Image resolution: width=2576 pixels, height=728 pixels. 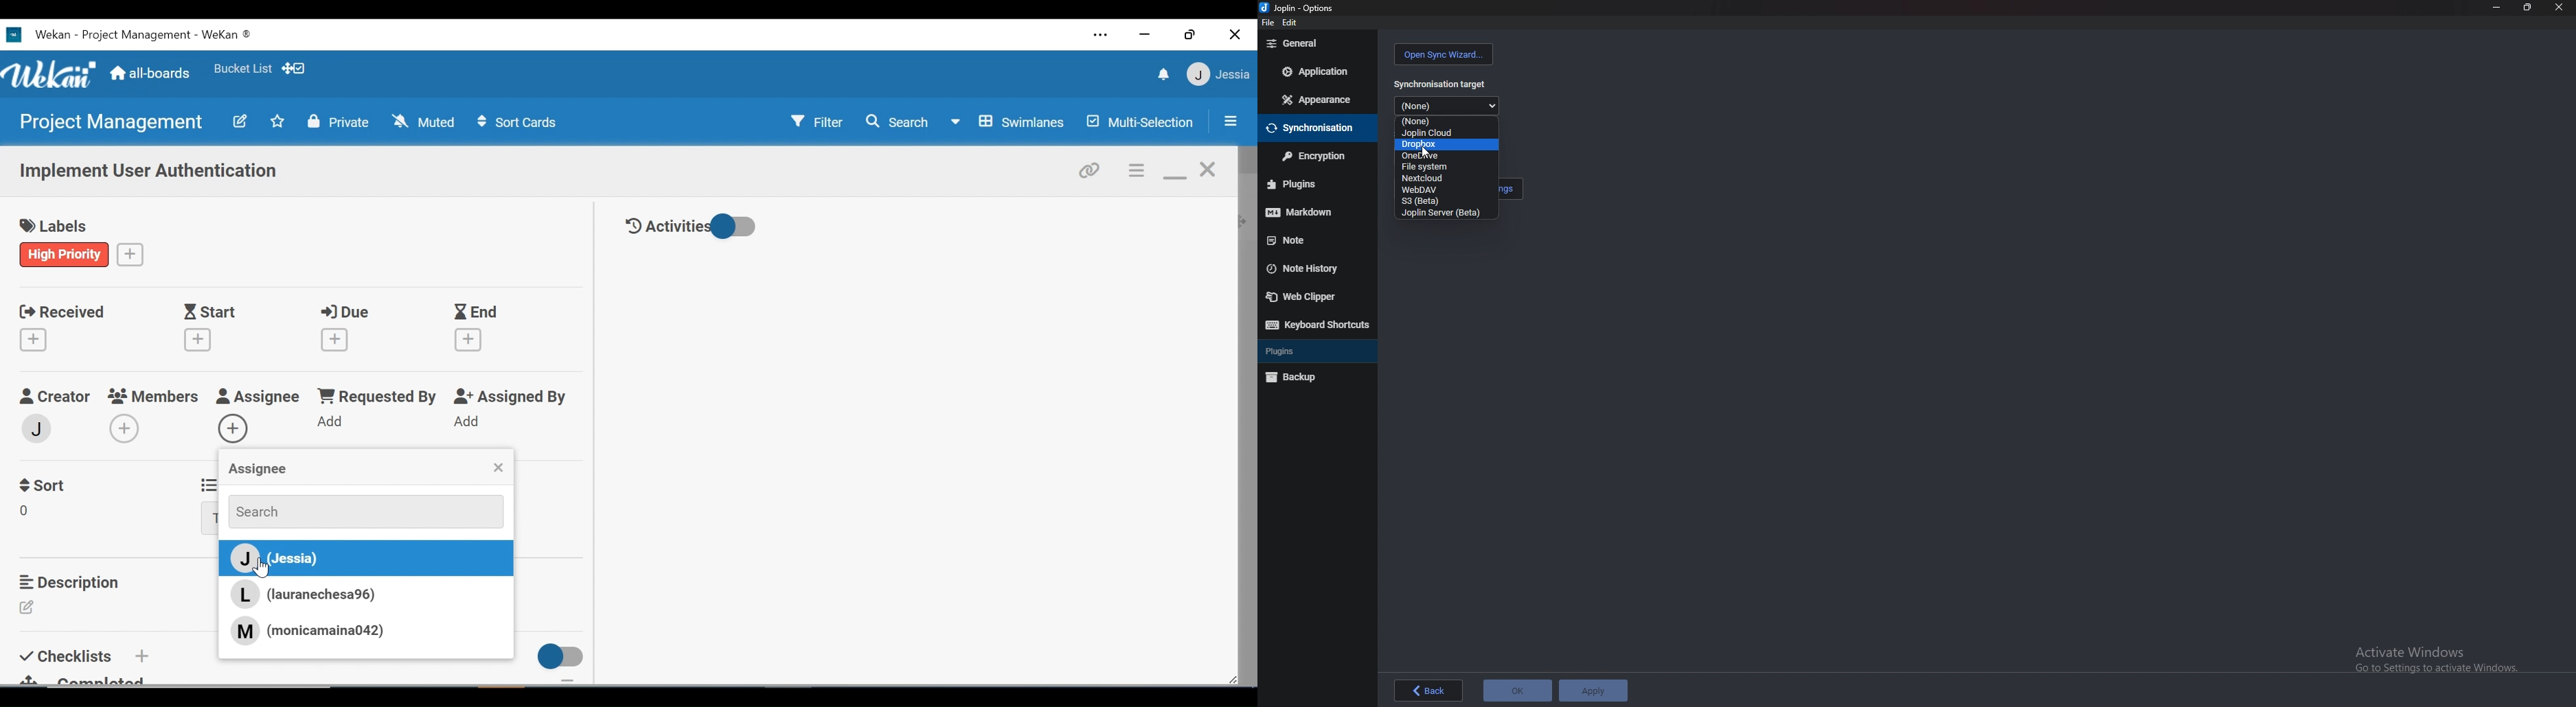 What do you see at coordinates (1010, 120) in the screenshot?
I see `Board View swimlanes` at bounding box center [1010, 120].